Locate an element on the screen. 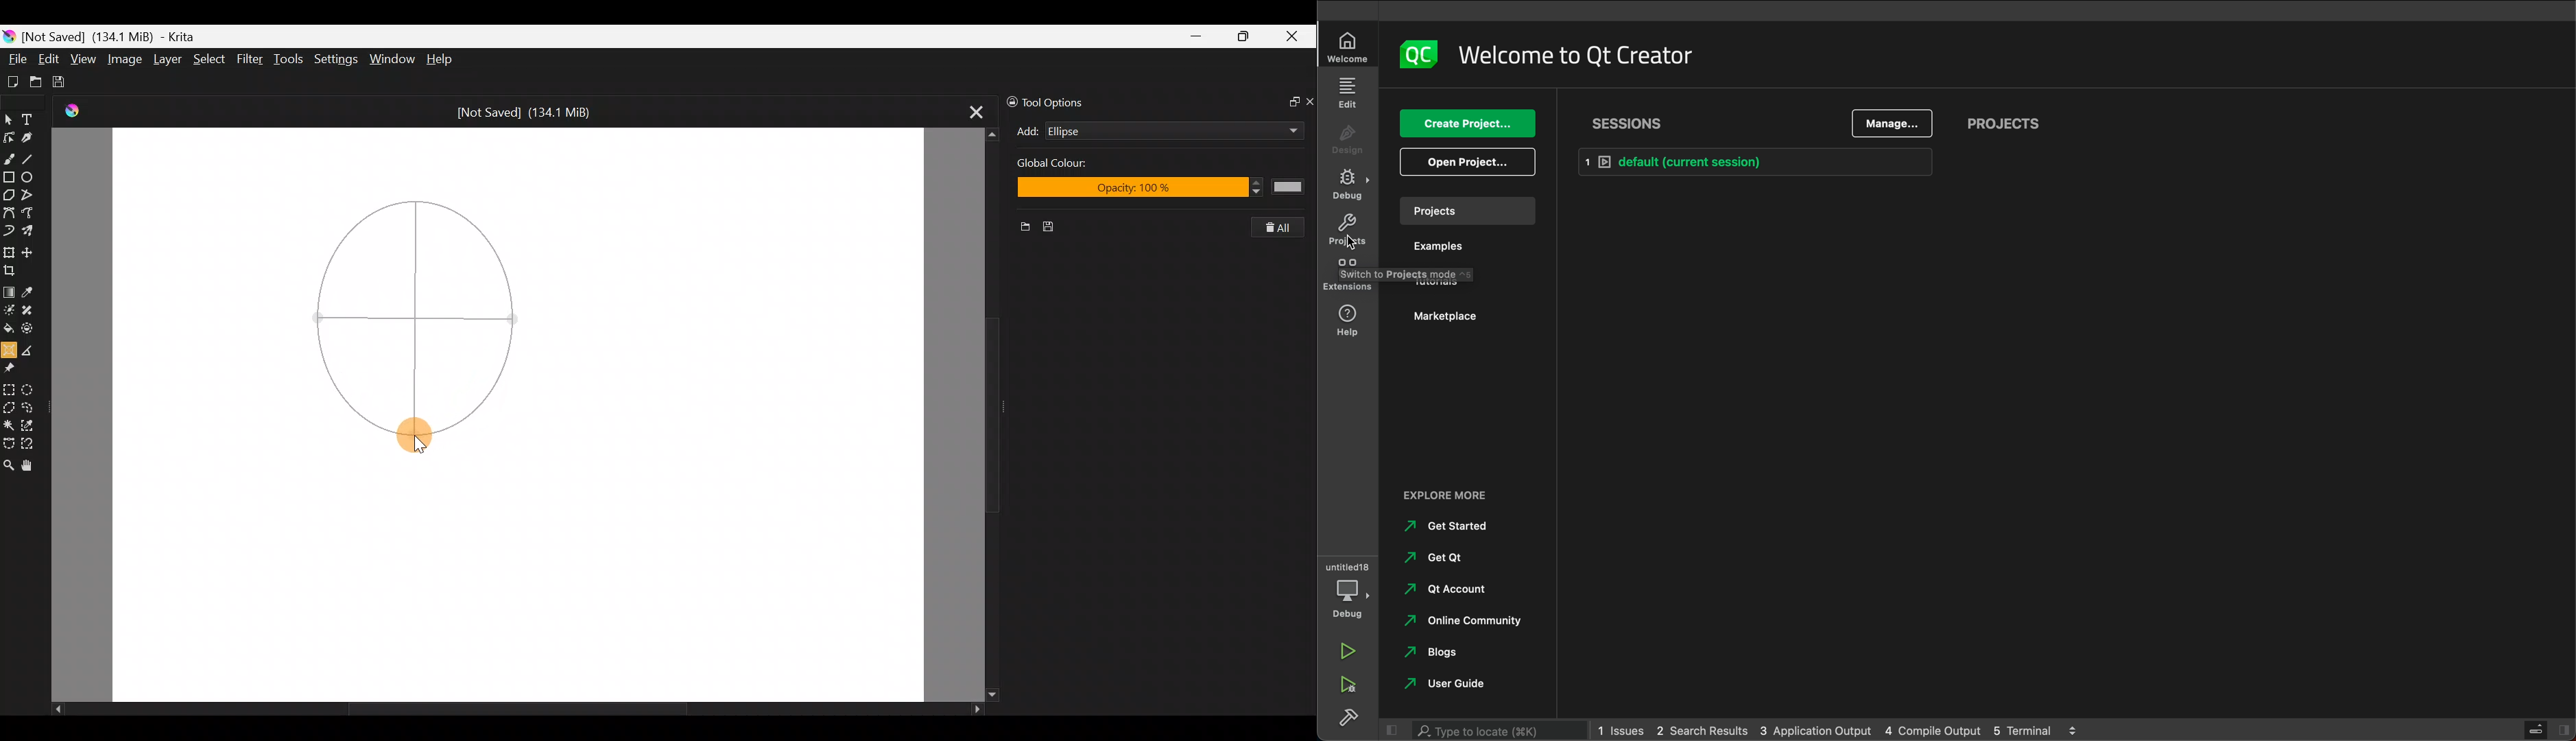  design is located at coordinates (1349, 139).